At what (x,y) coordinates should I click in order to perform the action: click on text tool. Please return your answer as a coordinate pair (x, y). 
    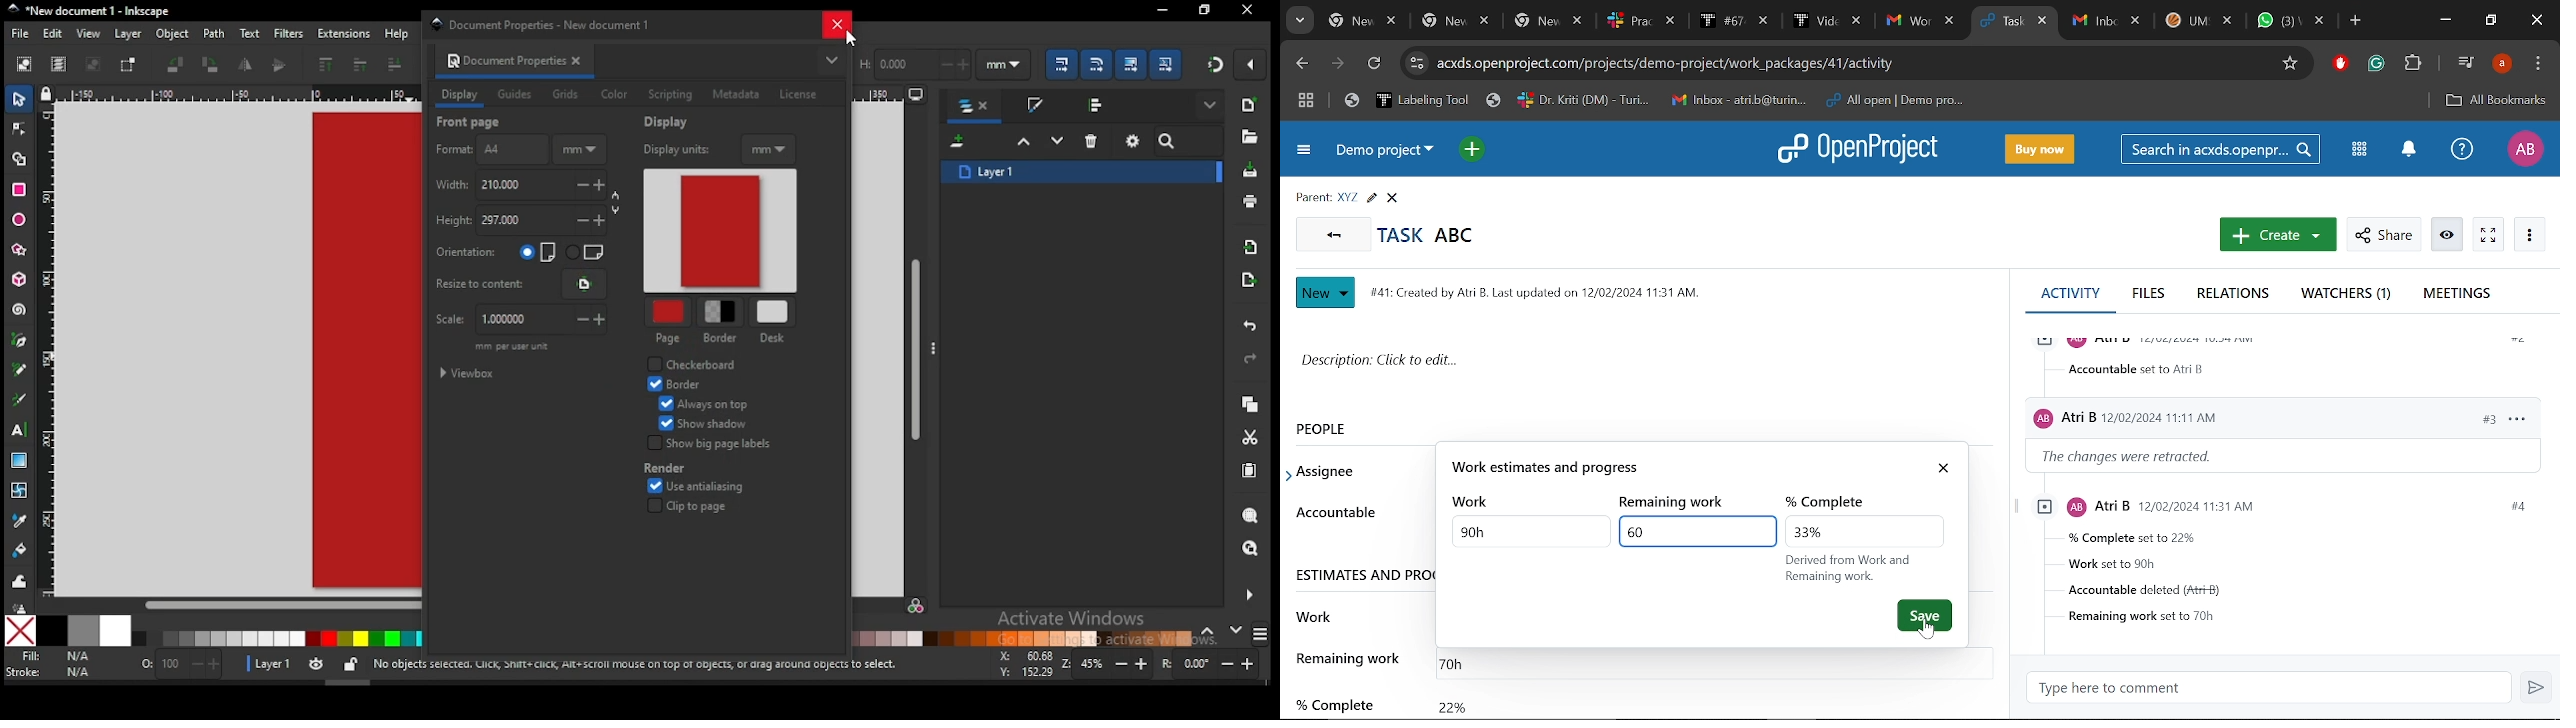
    Looking at the image, I should click on (20, 430).